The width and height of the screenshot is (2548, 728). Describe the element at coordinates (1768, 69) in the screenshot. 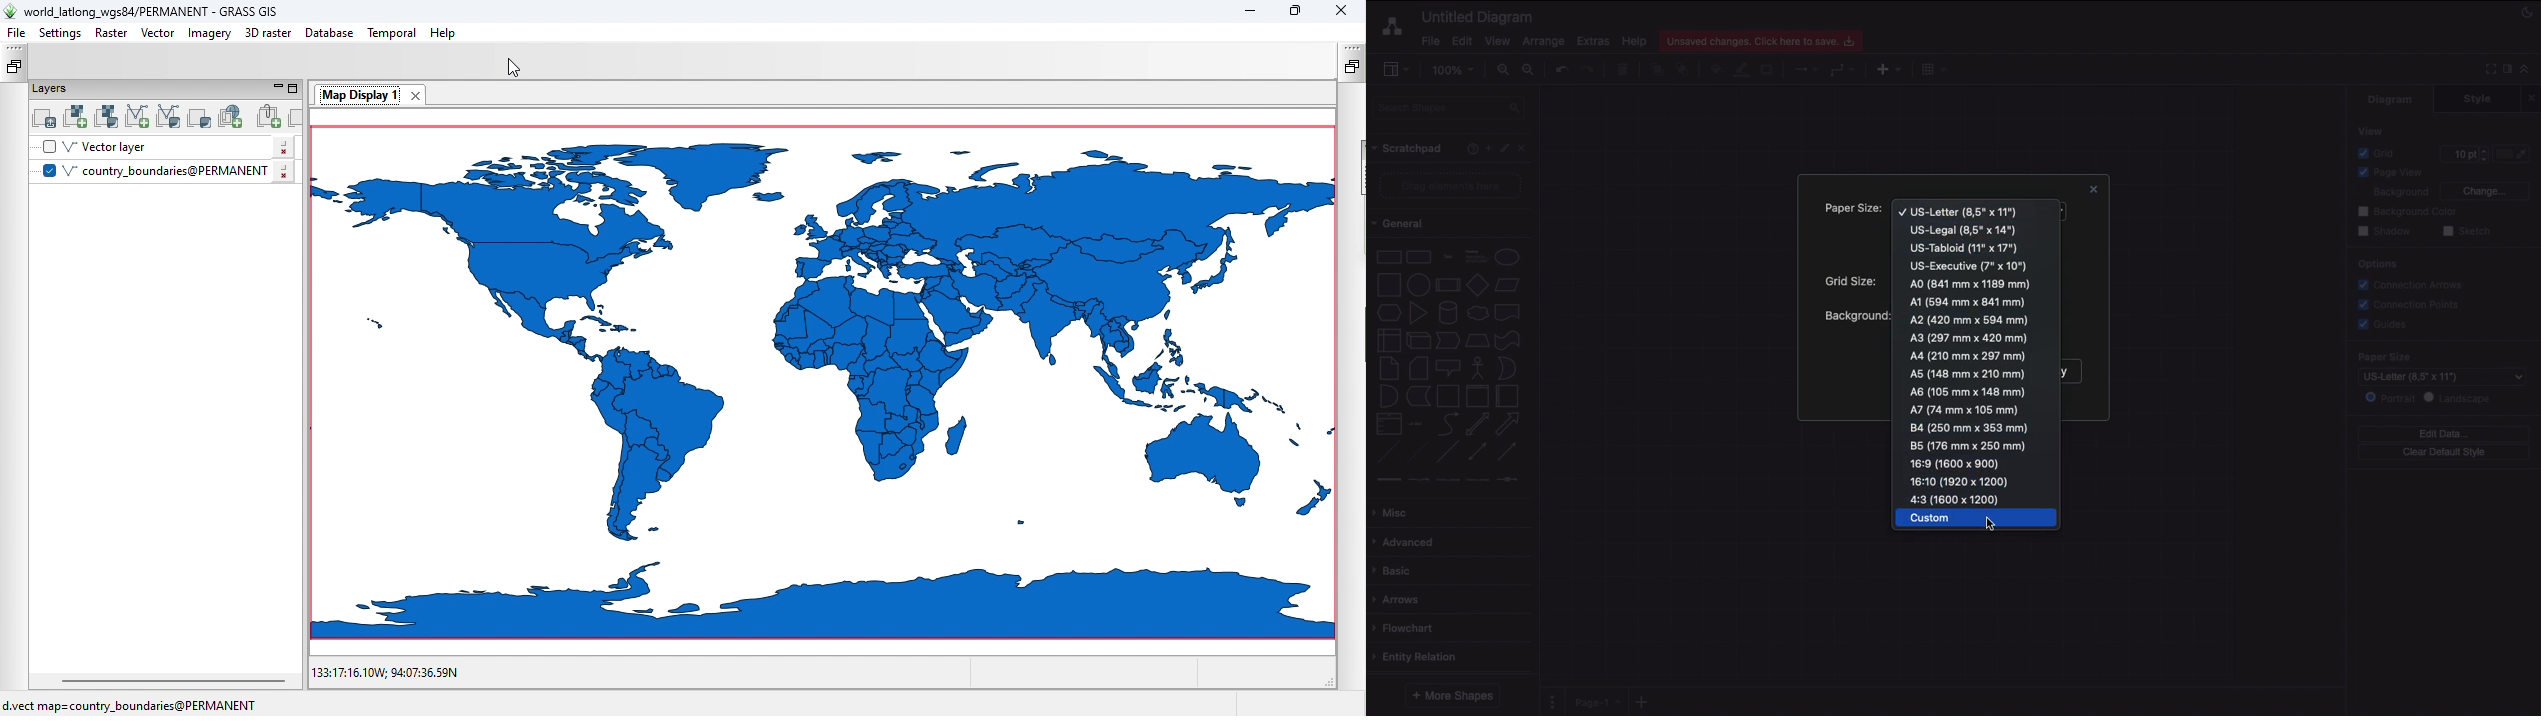

I see `Shadow` at that location.